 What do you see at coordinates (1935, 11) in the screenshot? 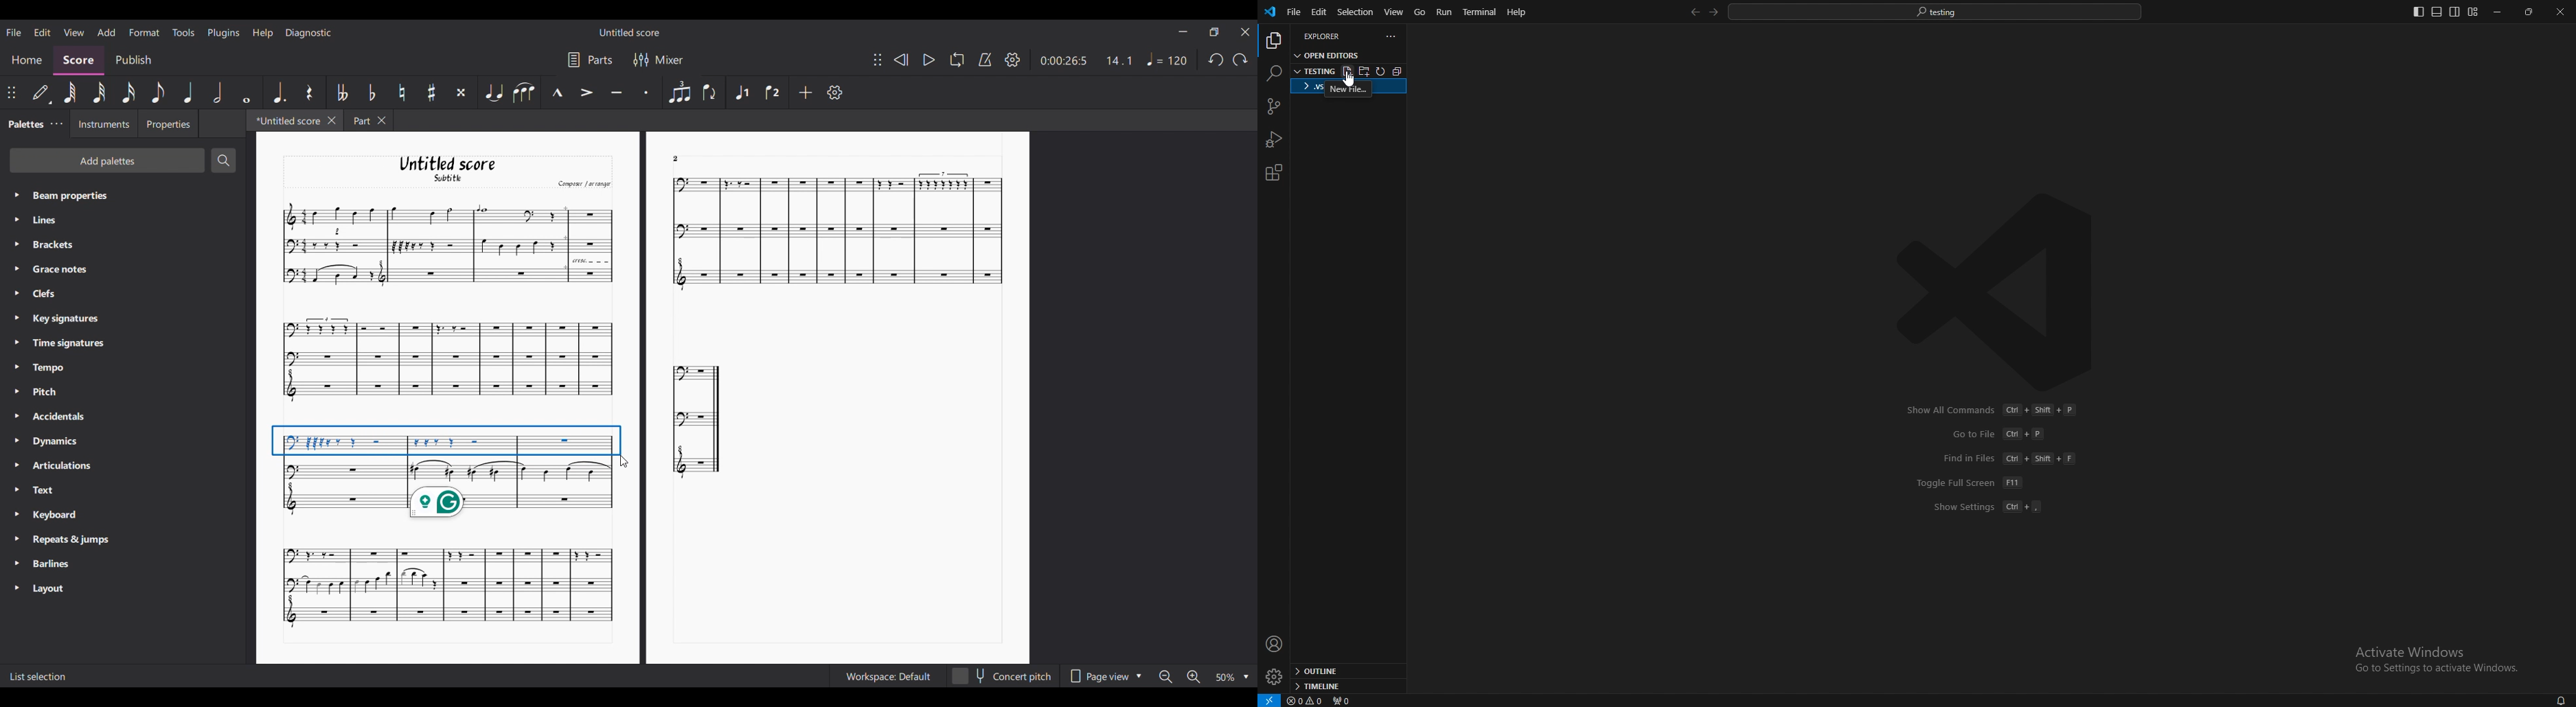
I see `search bar` at bounding box center [1935, 11].